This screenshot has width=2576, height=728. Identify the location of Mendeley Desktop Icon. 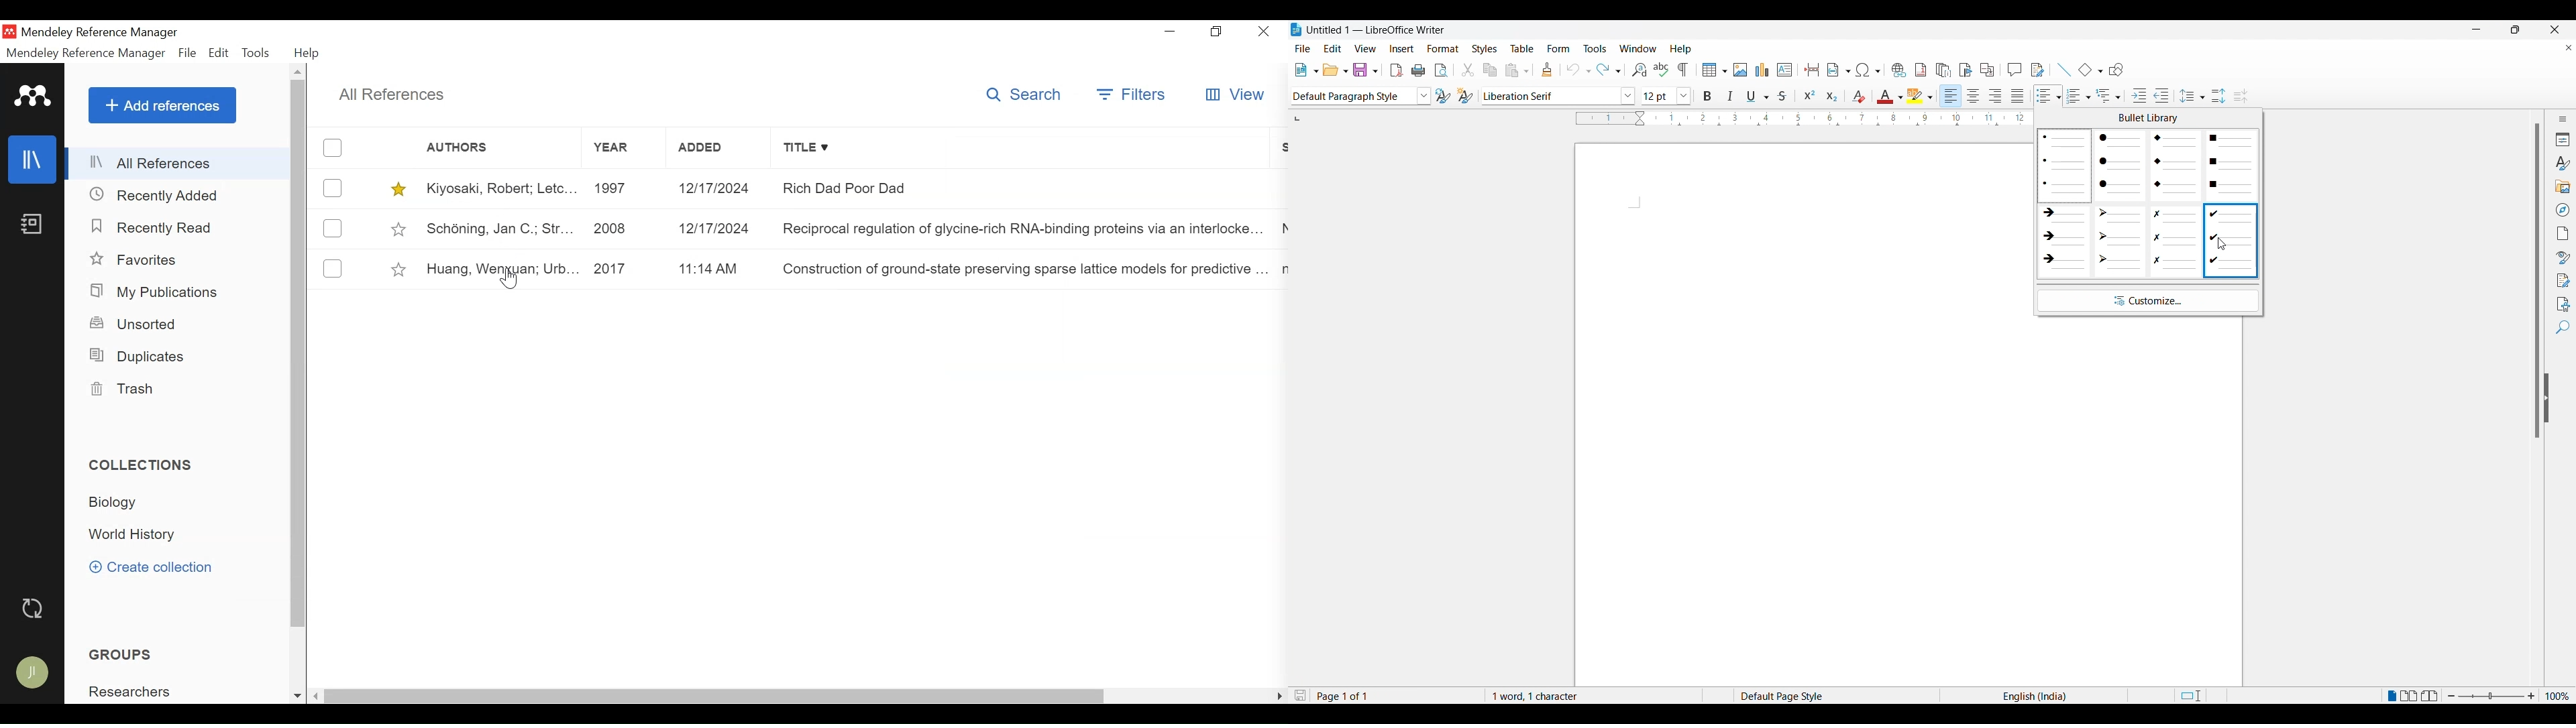
(9, 31).